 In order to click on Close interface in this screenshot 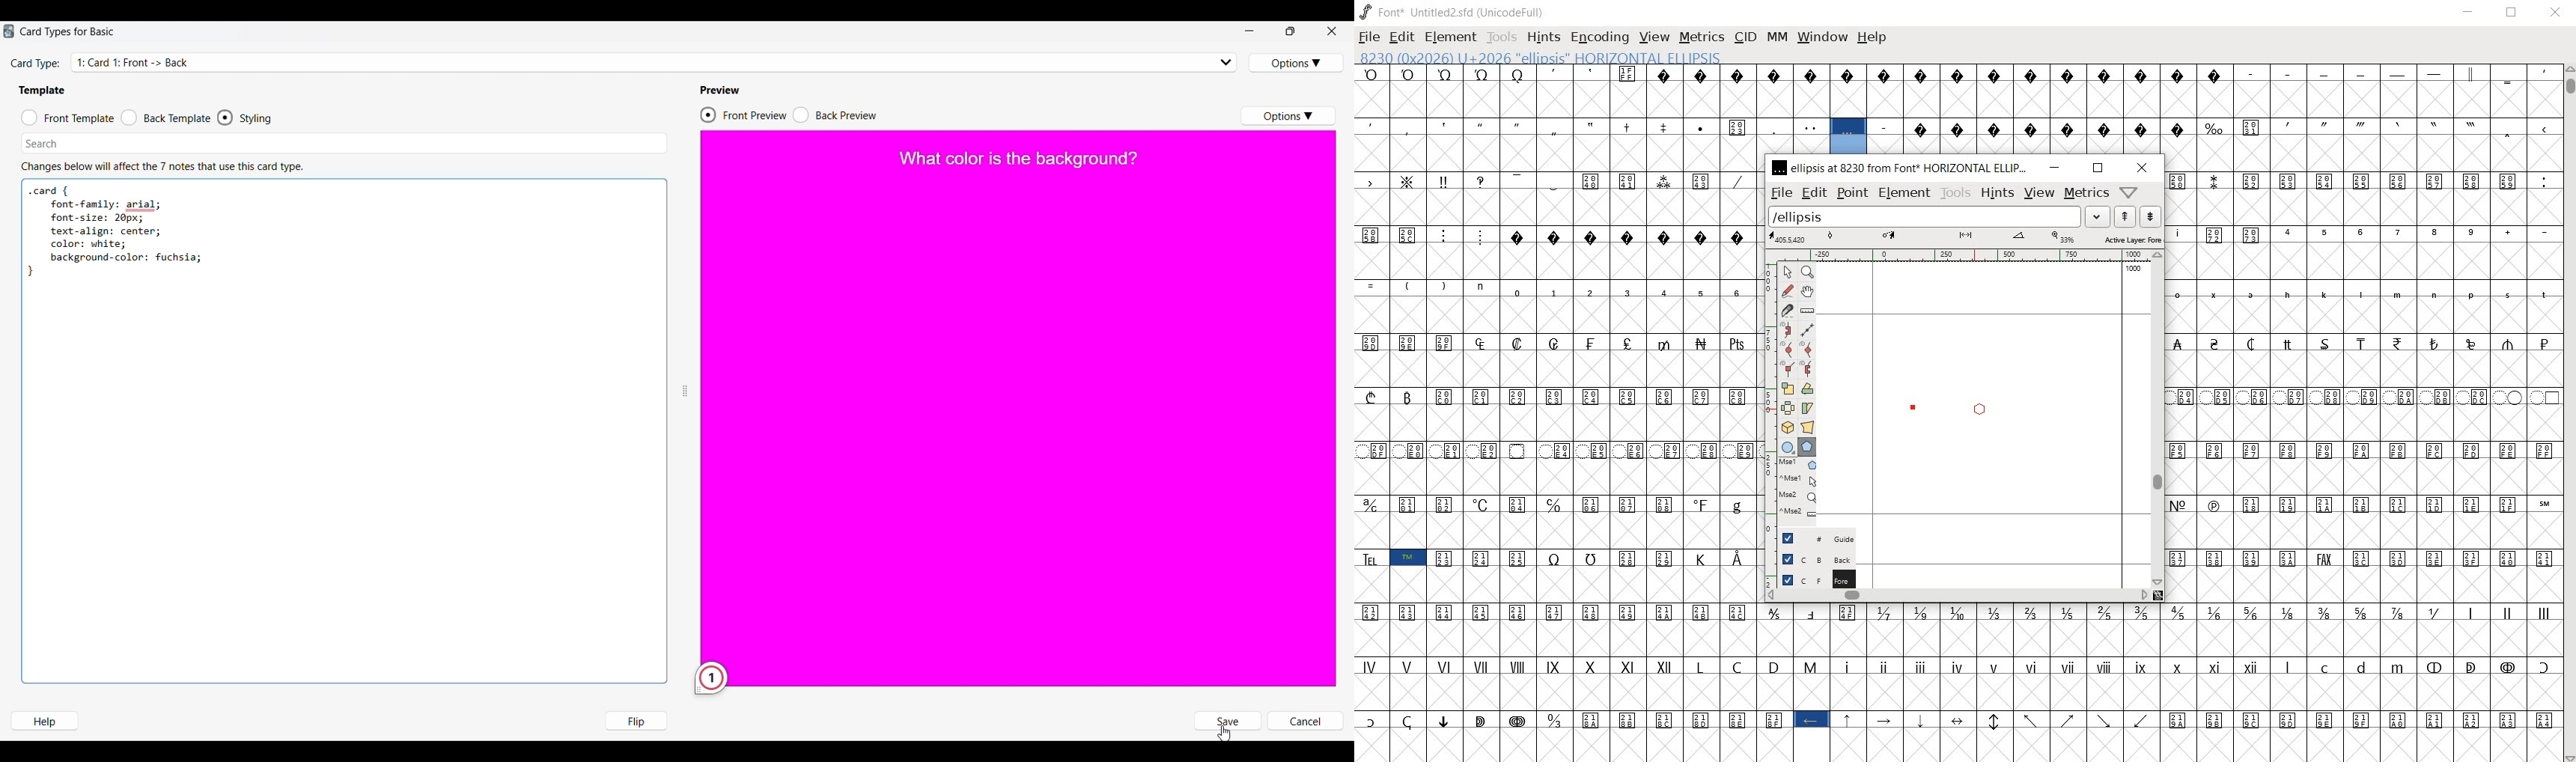, I will do `click(1332, 30)`.